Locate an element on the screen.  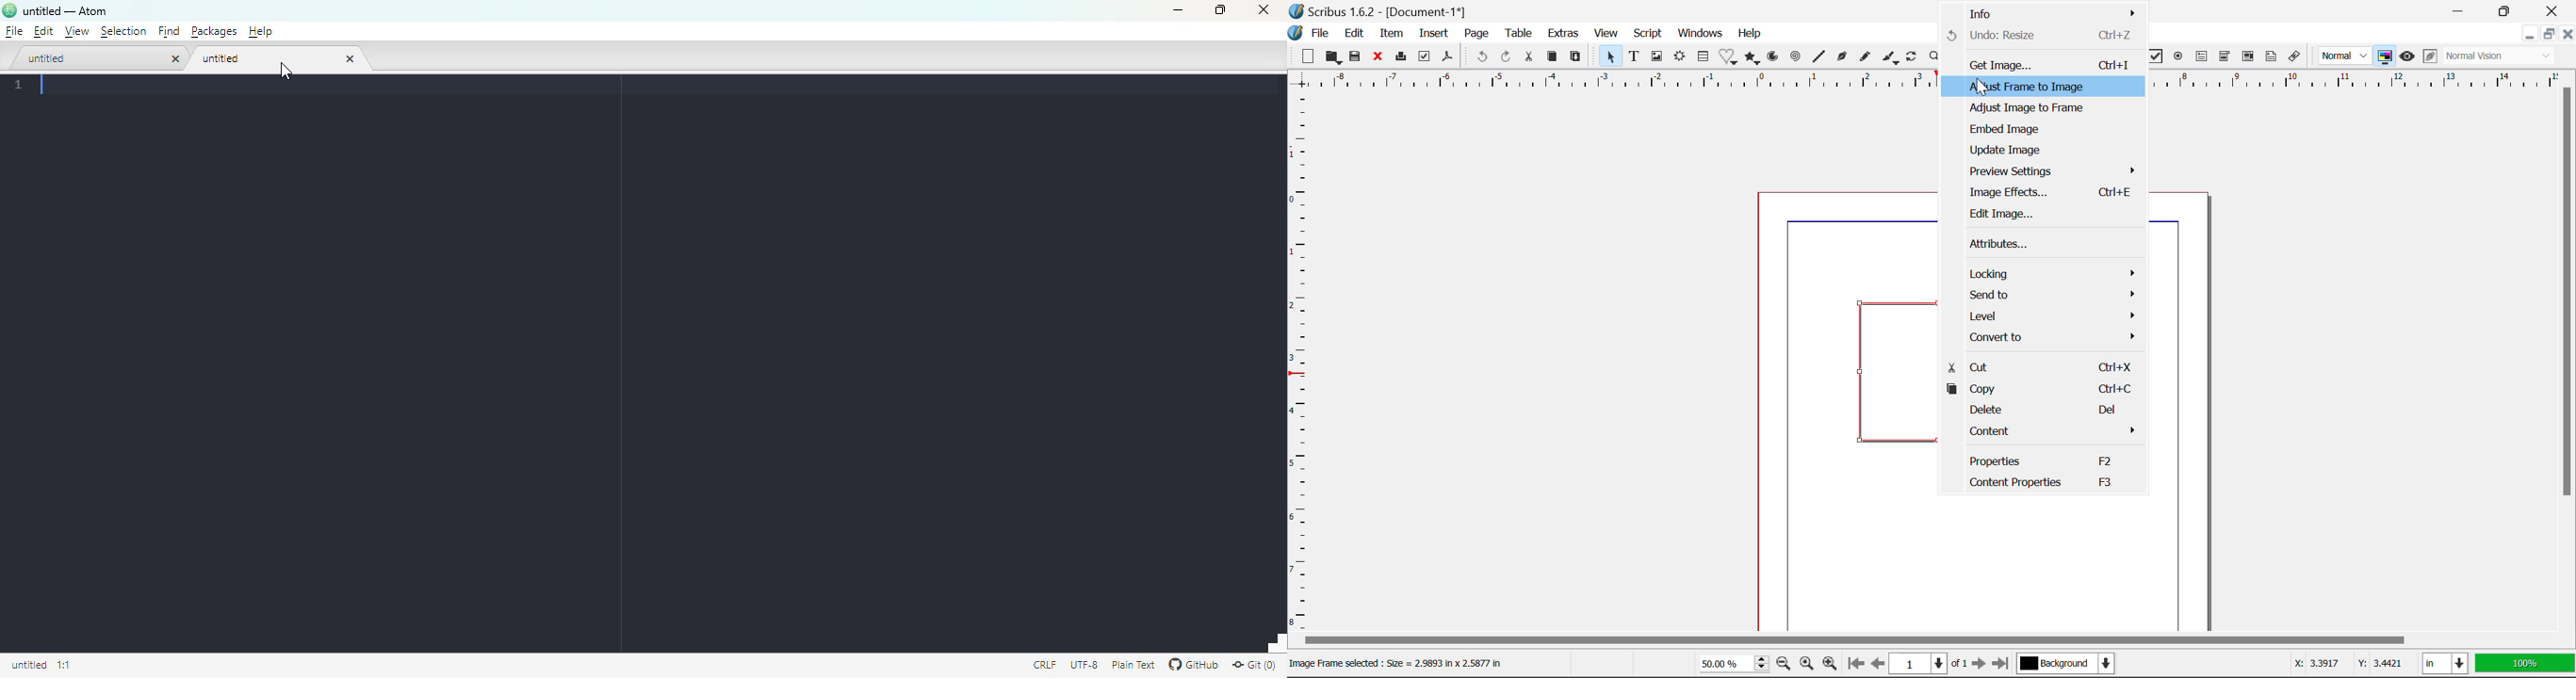
Windows is located at coordinates (1701, 32).